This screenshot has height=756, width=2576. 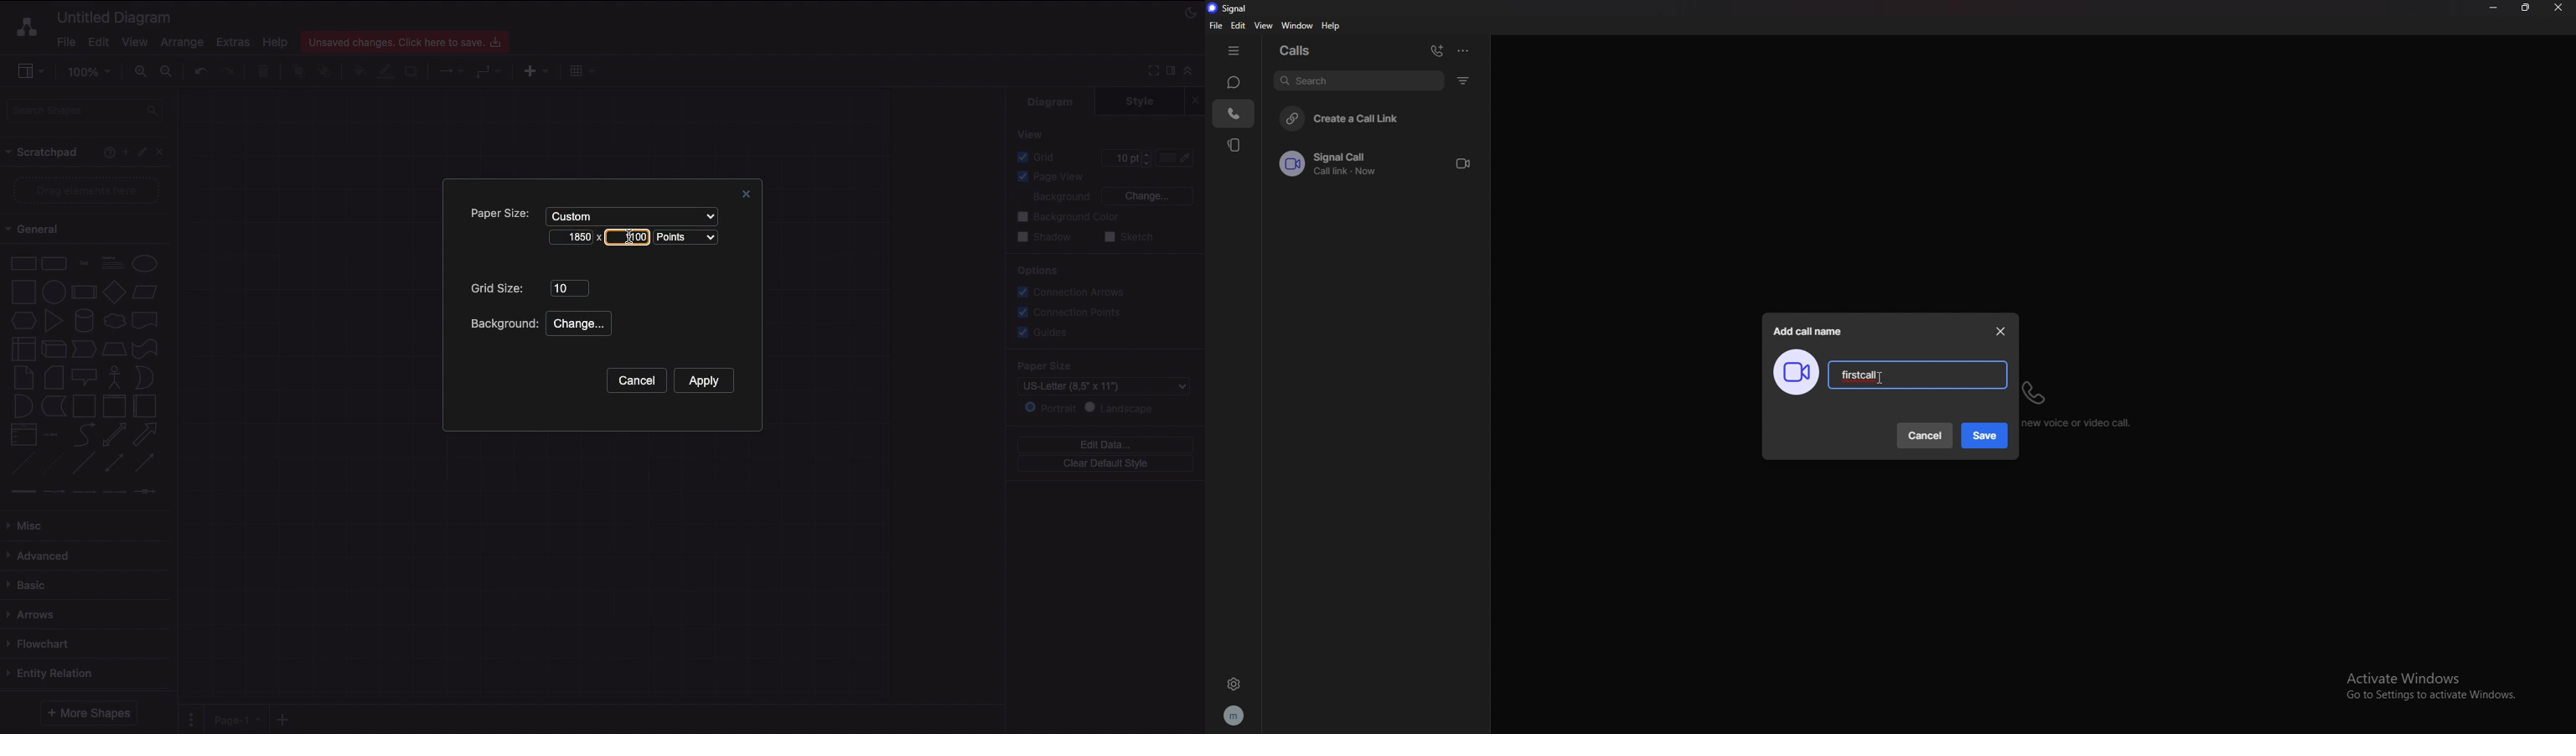 I want to click on Background , so click(x=1051, y=198).